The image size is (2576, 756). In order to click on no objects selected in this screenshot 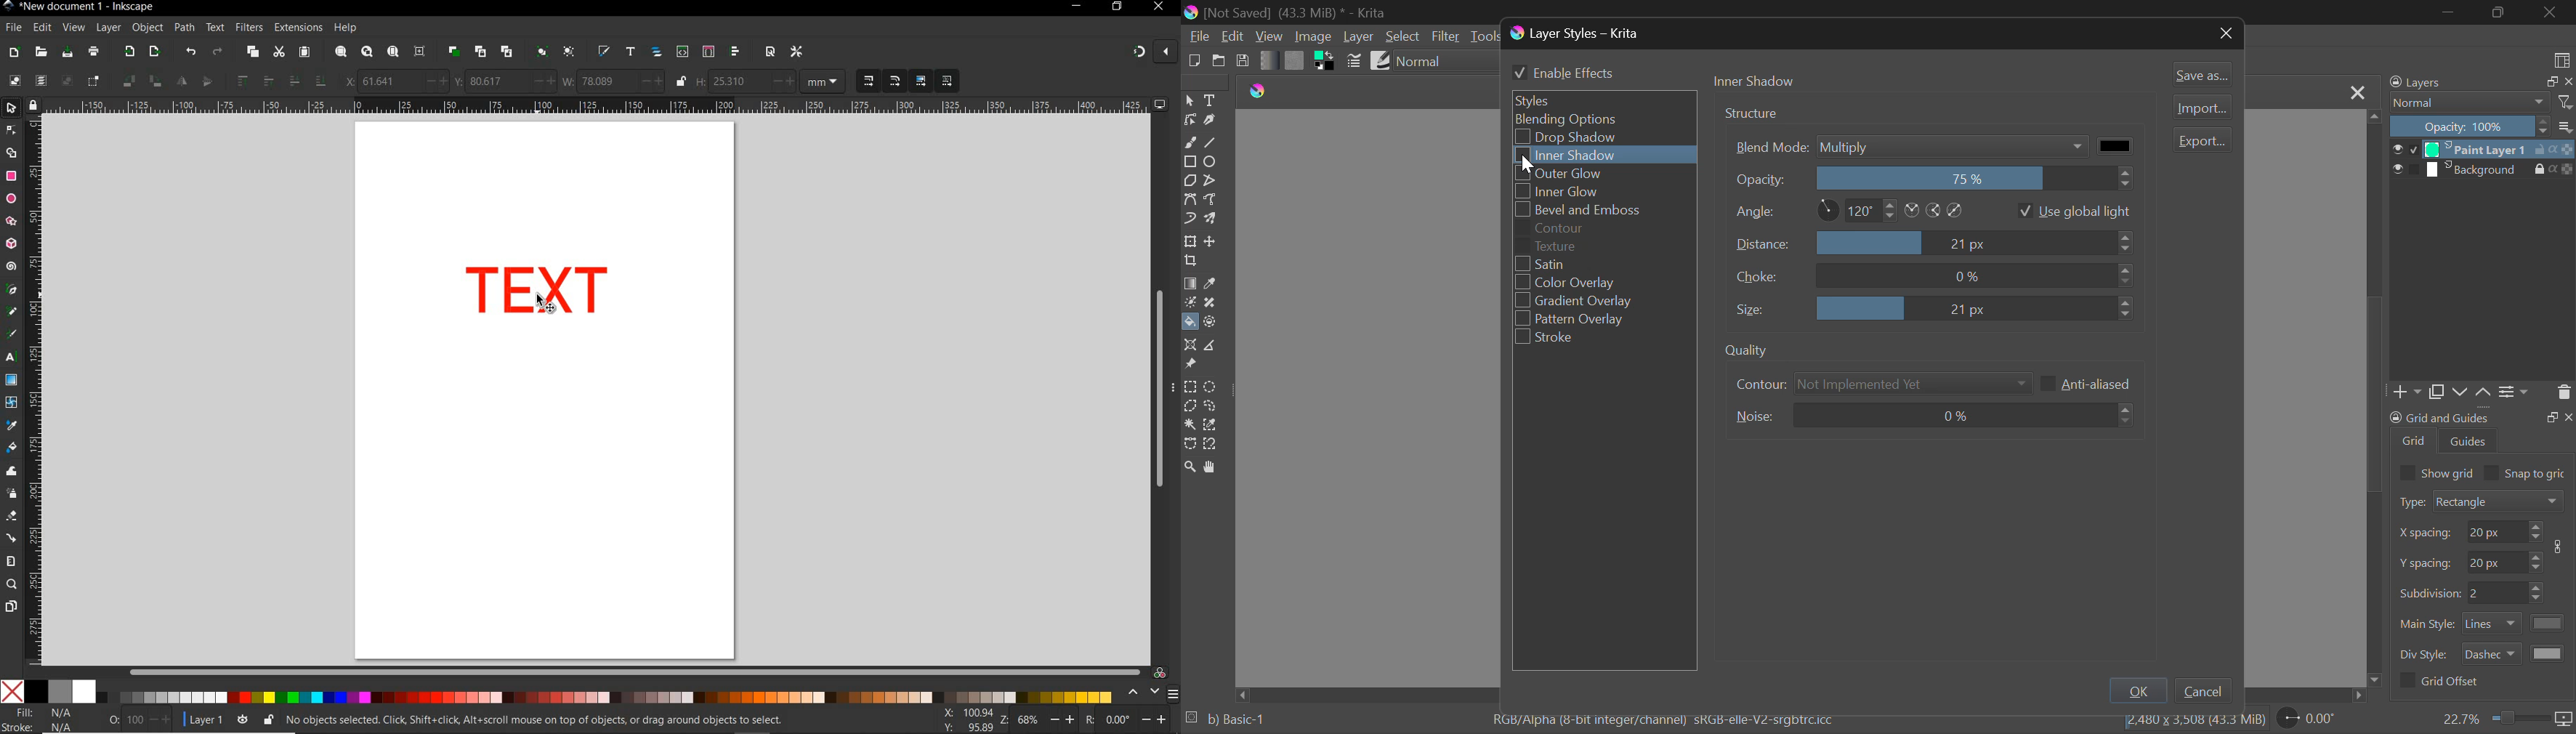, I will do `click(538, 720)`.